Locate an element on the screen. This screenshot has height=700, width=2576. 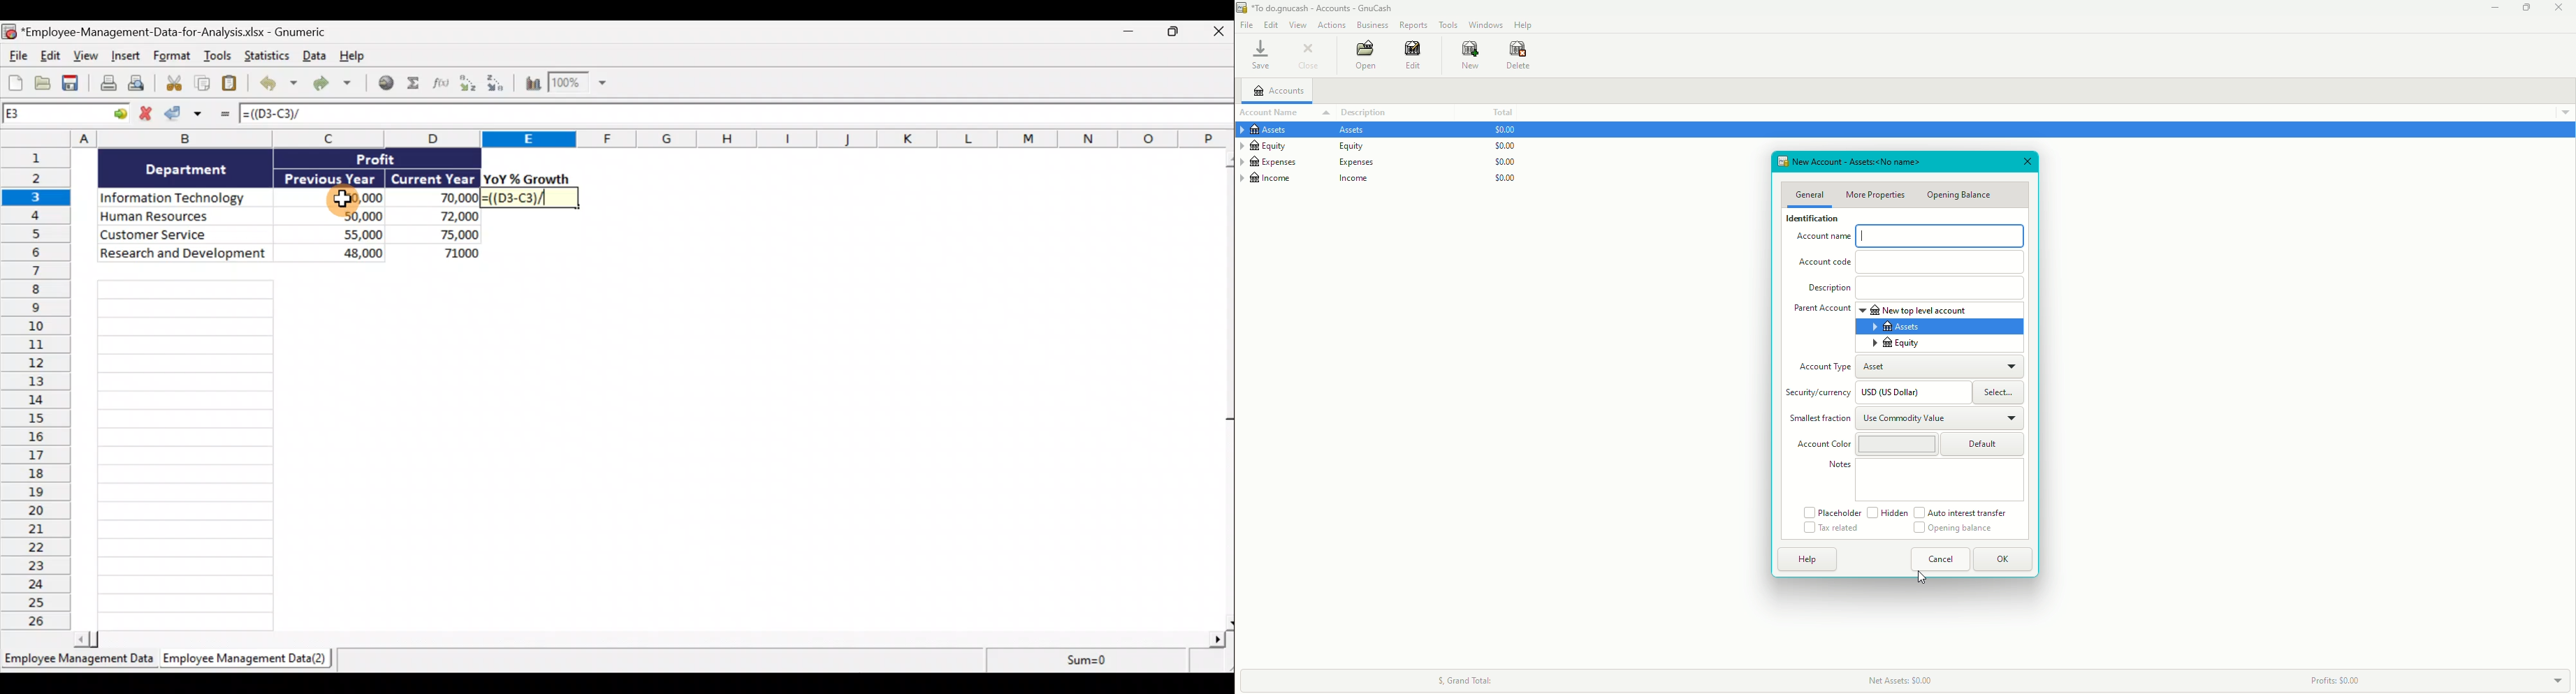
Restore is located at coordinates (2525, 8).